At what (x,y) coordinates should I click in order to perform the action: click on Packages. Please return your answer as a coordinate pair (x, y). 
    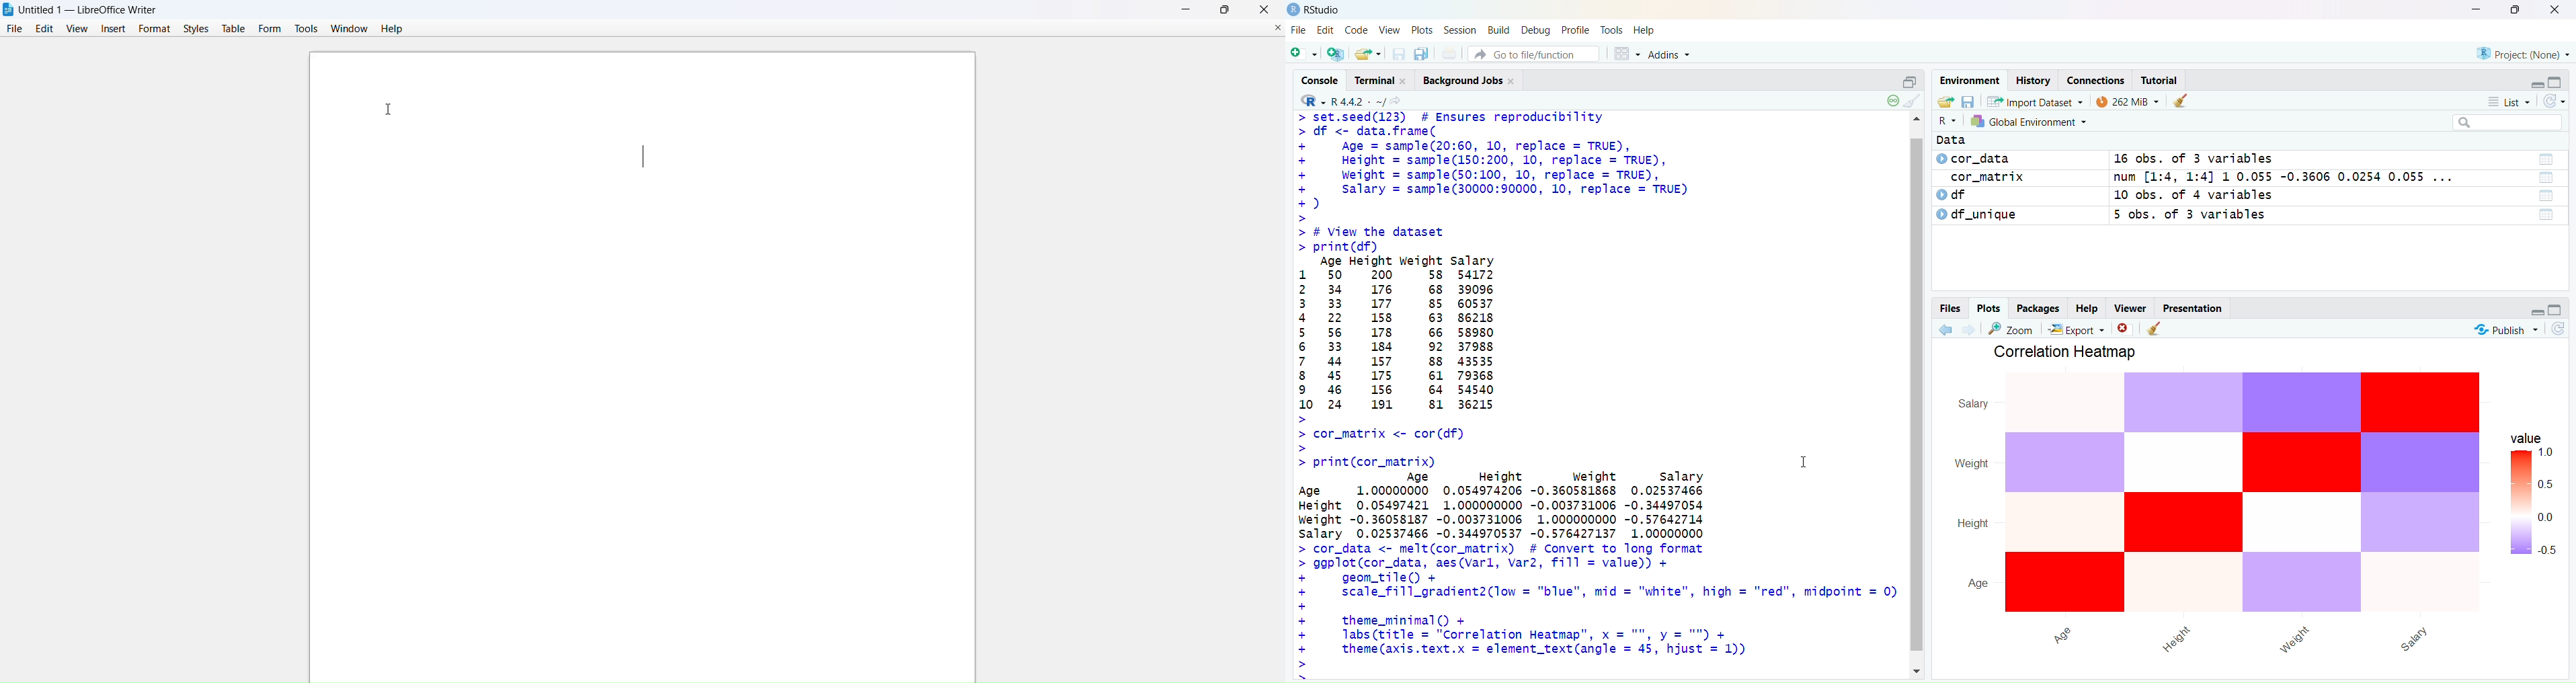
    Looking at the image, I should click on (2038, 309).